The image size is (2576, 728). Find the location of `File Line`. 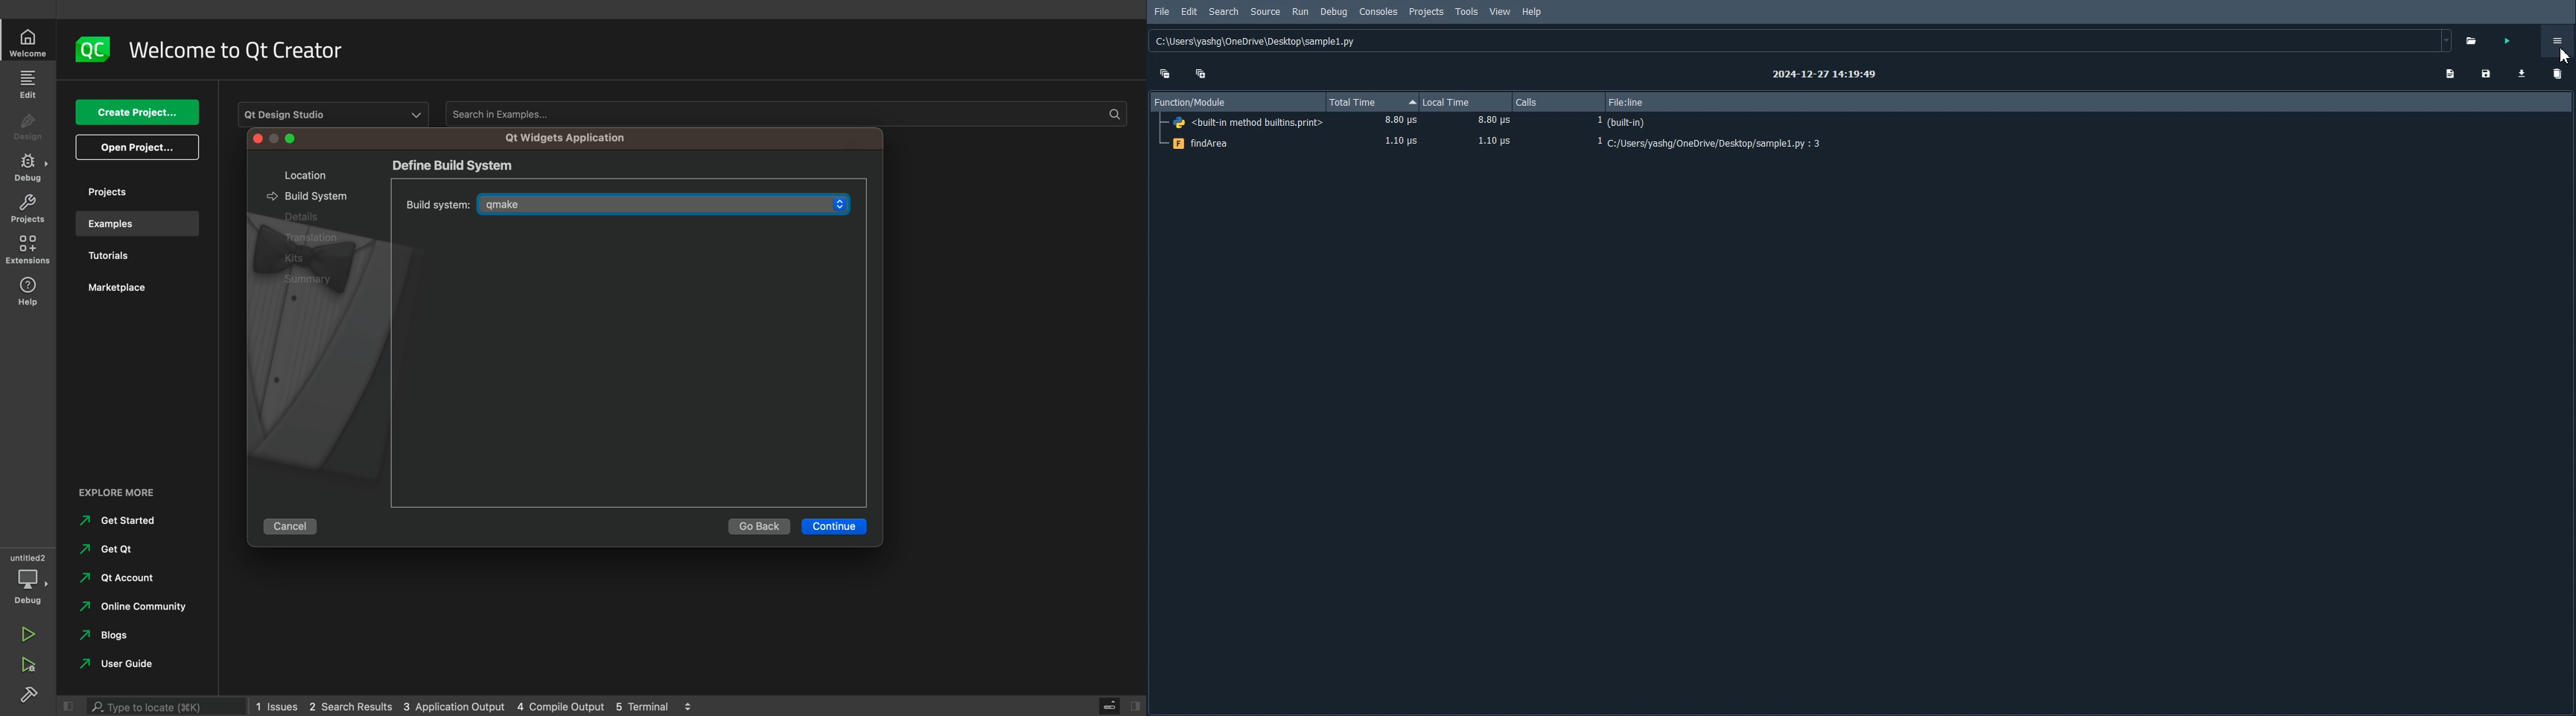

File Line is located at coordinates (2092, 101).